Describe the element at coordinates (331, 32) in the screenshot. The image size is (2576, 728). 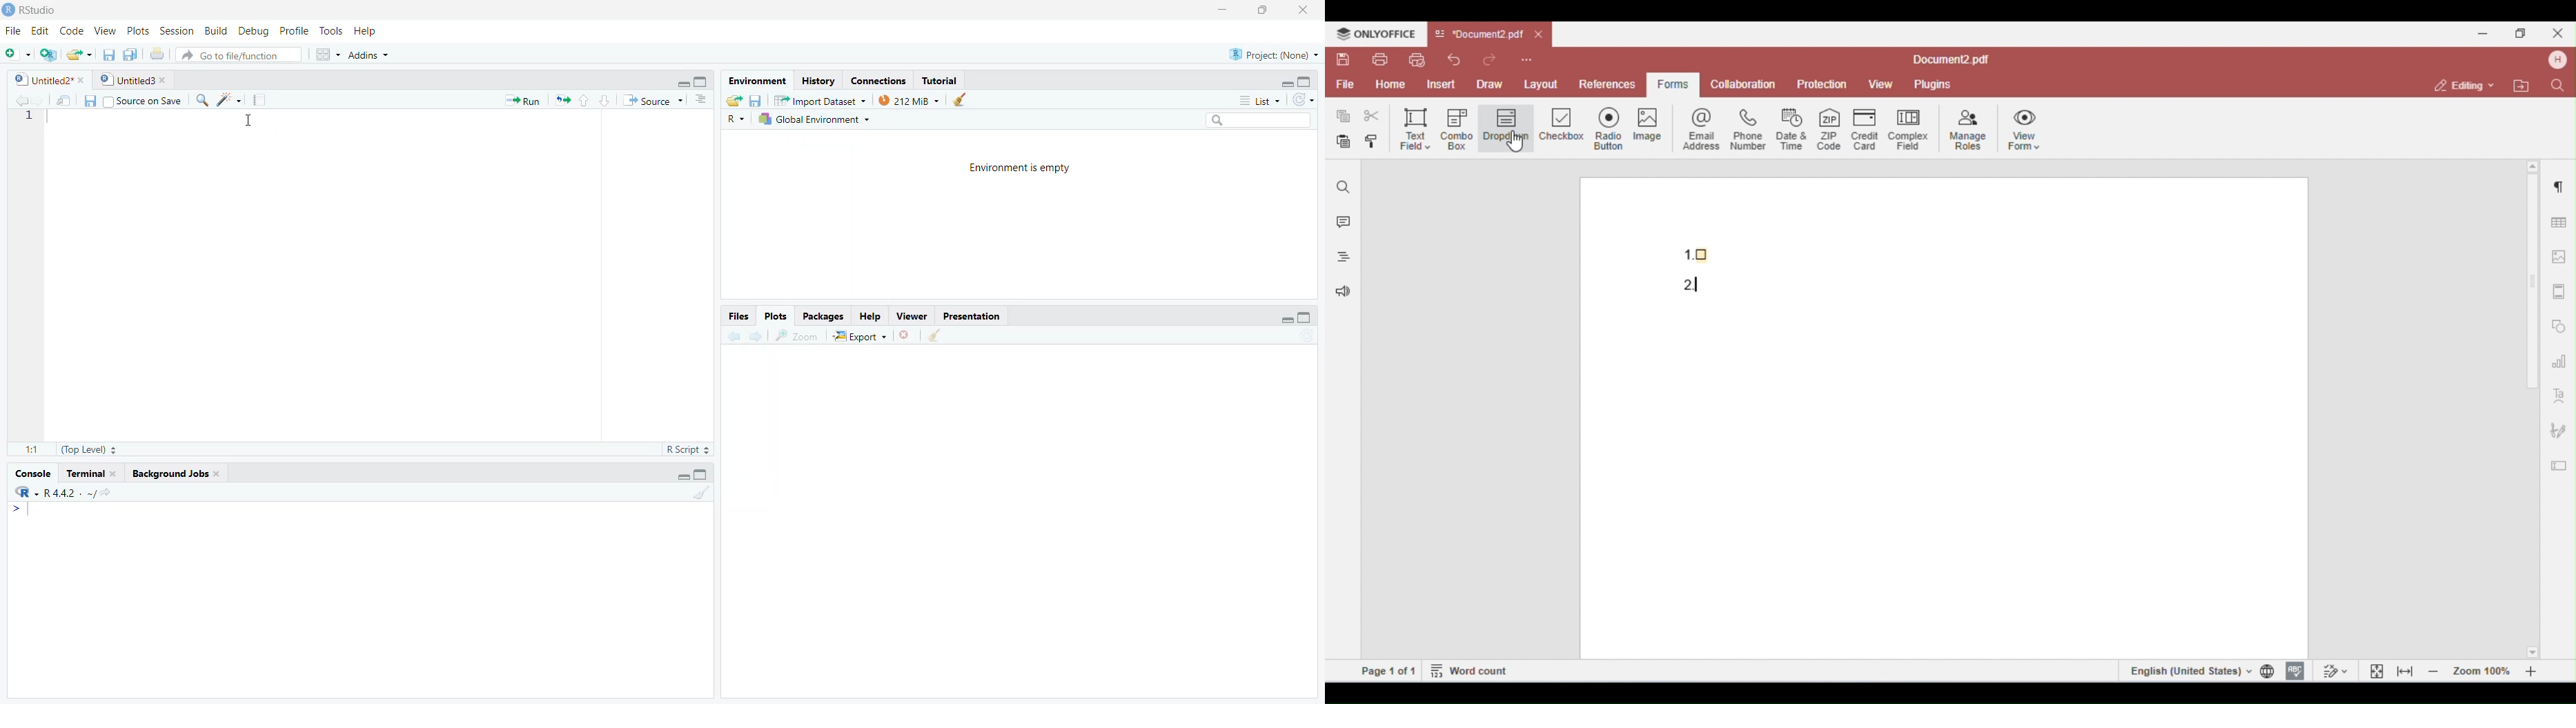
I see `tools` at that location.